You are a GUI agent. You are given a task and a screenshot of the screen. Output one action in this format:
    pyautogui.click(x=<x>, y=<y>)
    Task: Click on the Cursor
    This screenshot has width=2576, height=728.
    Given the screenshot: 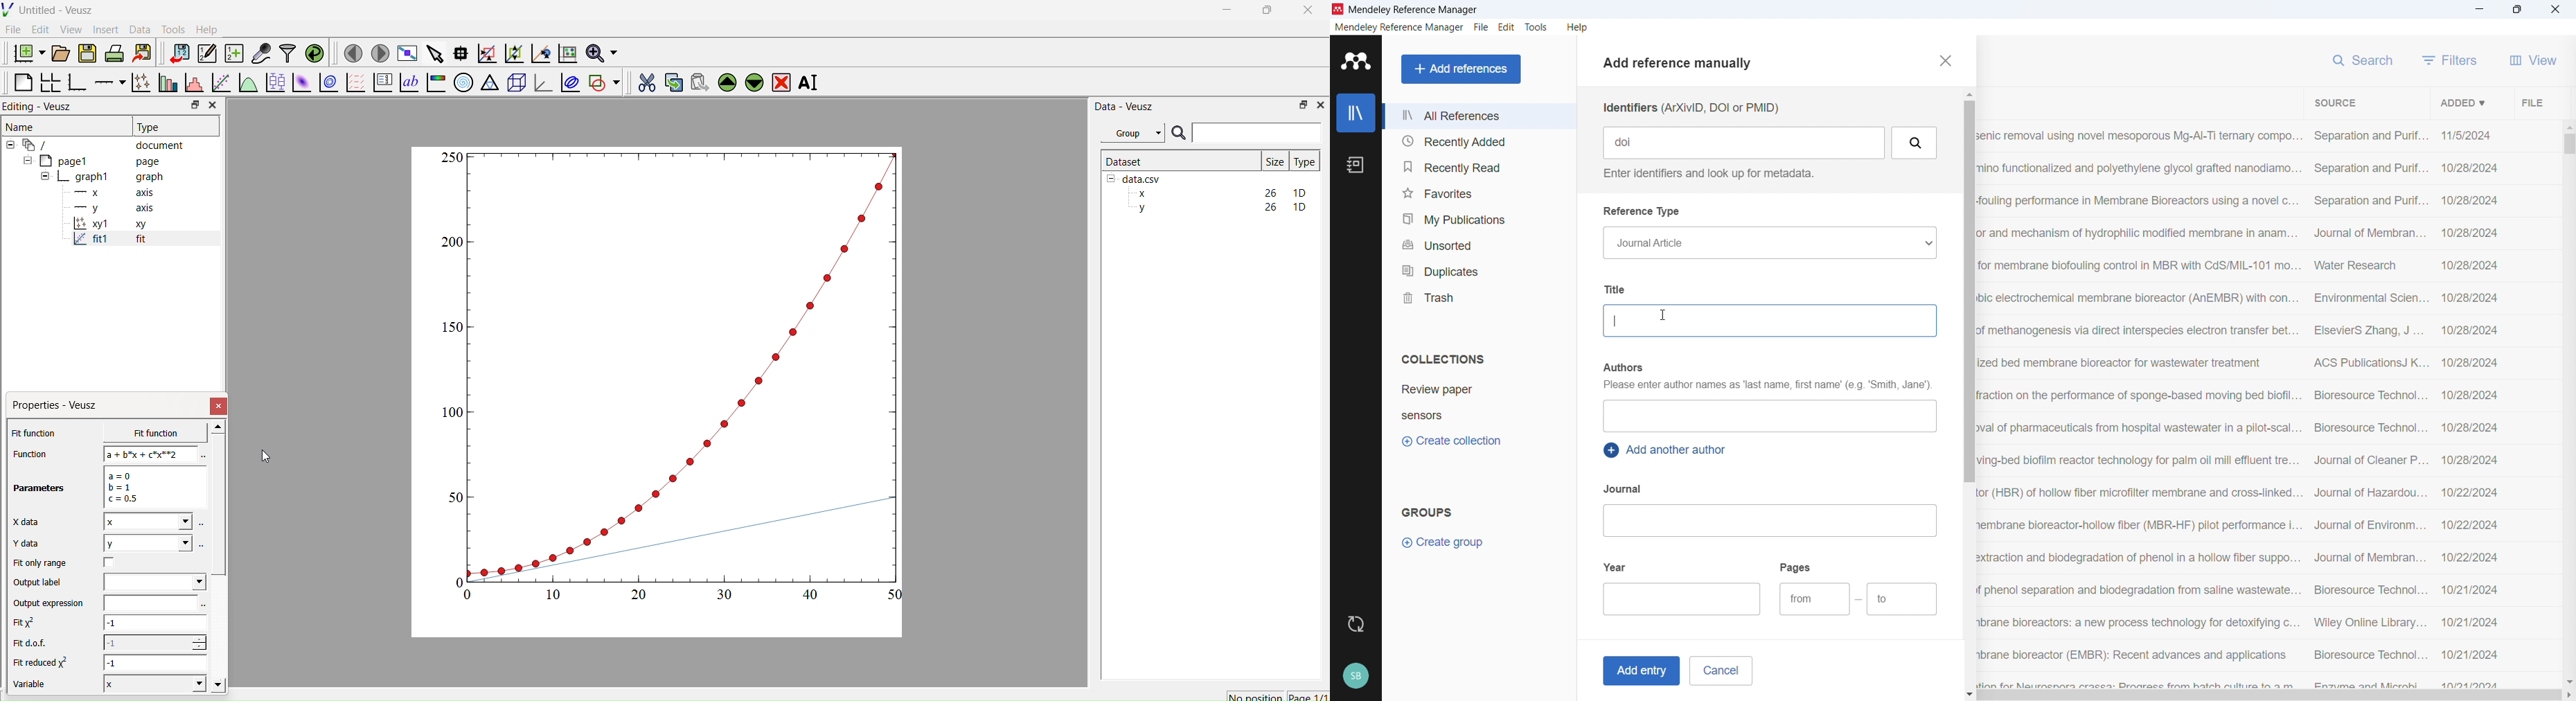 What is the action you would take?
    pyautogui.click(x=264, y=457)
    